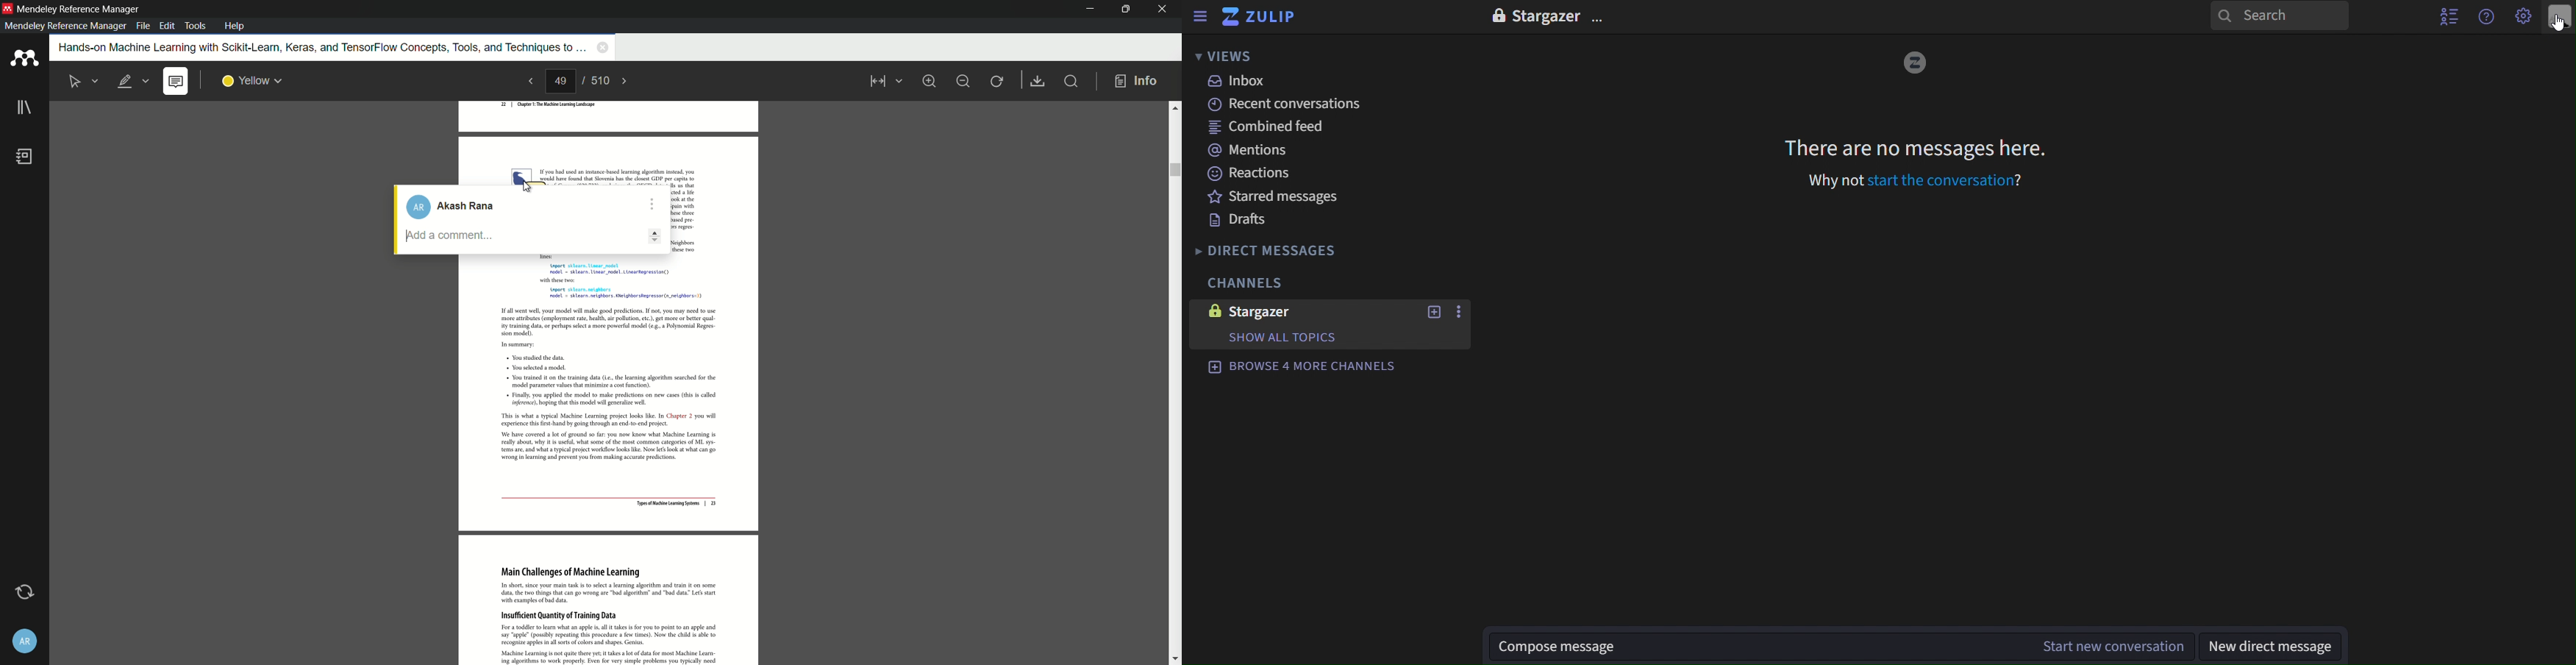 The height and width of the screenshot is (672, 2576). What do you see at coordinates (2115, 645) in the screenshot?
I see `start new conversation` at bounding box center [2115, 645].